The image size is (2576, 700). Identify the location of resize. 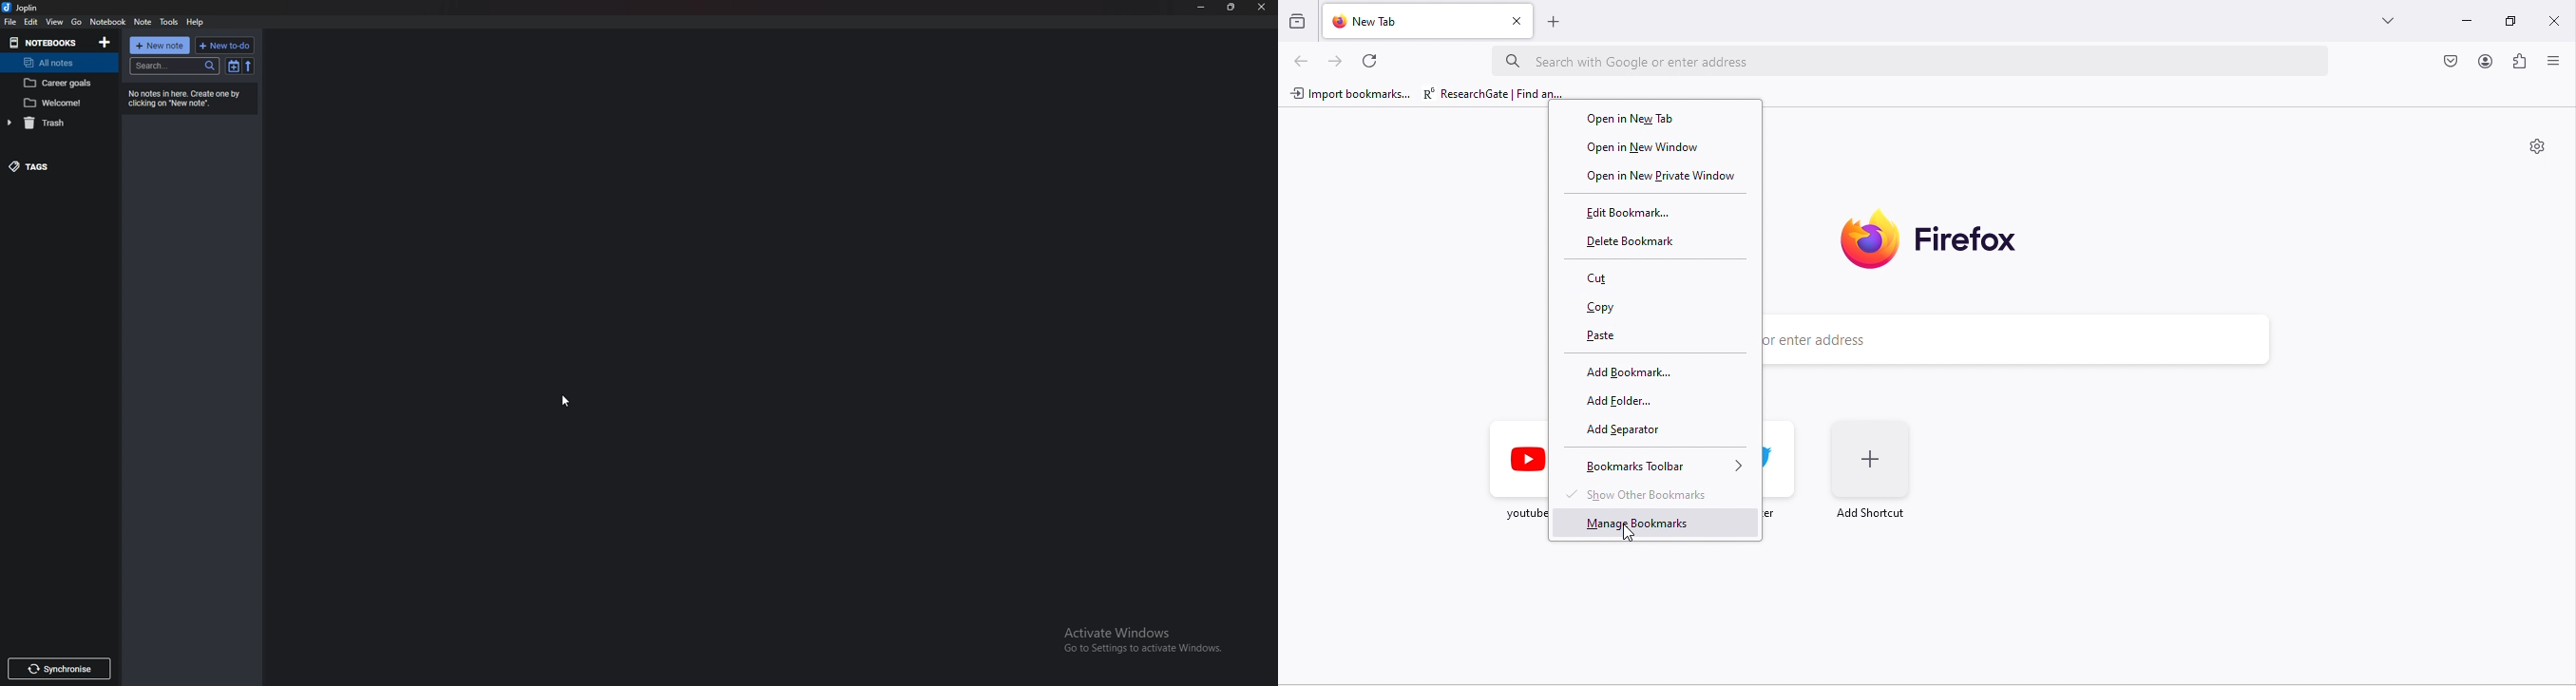
(1233, 8).